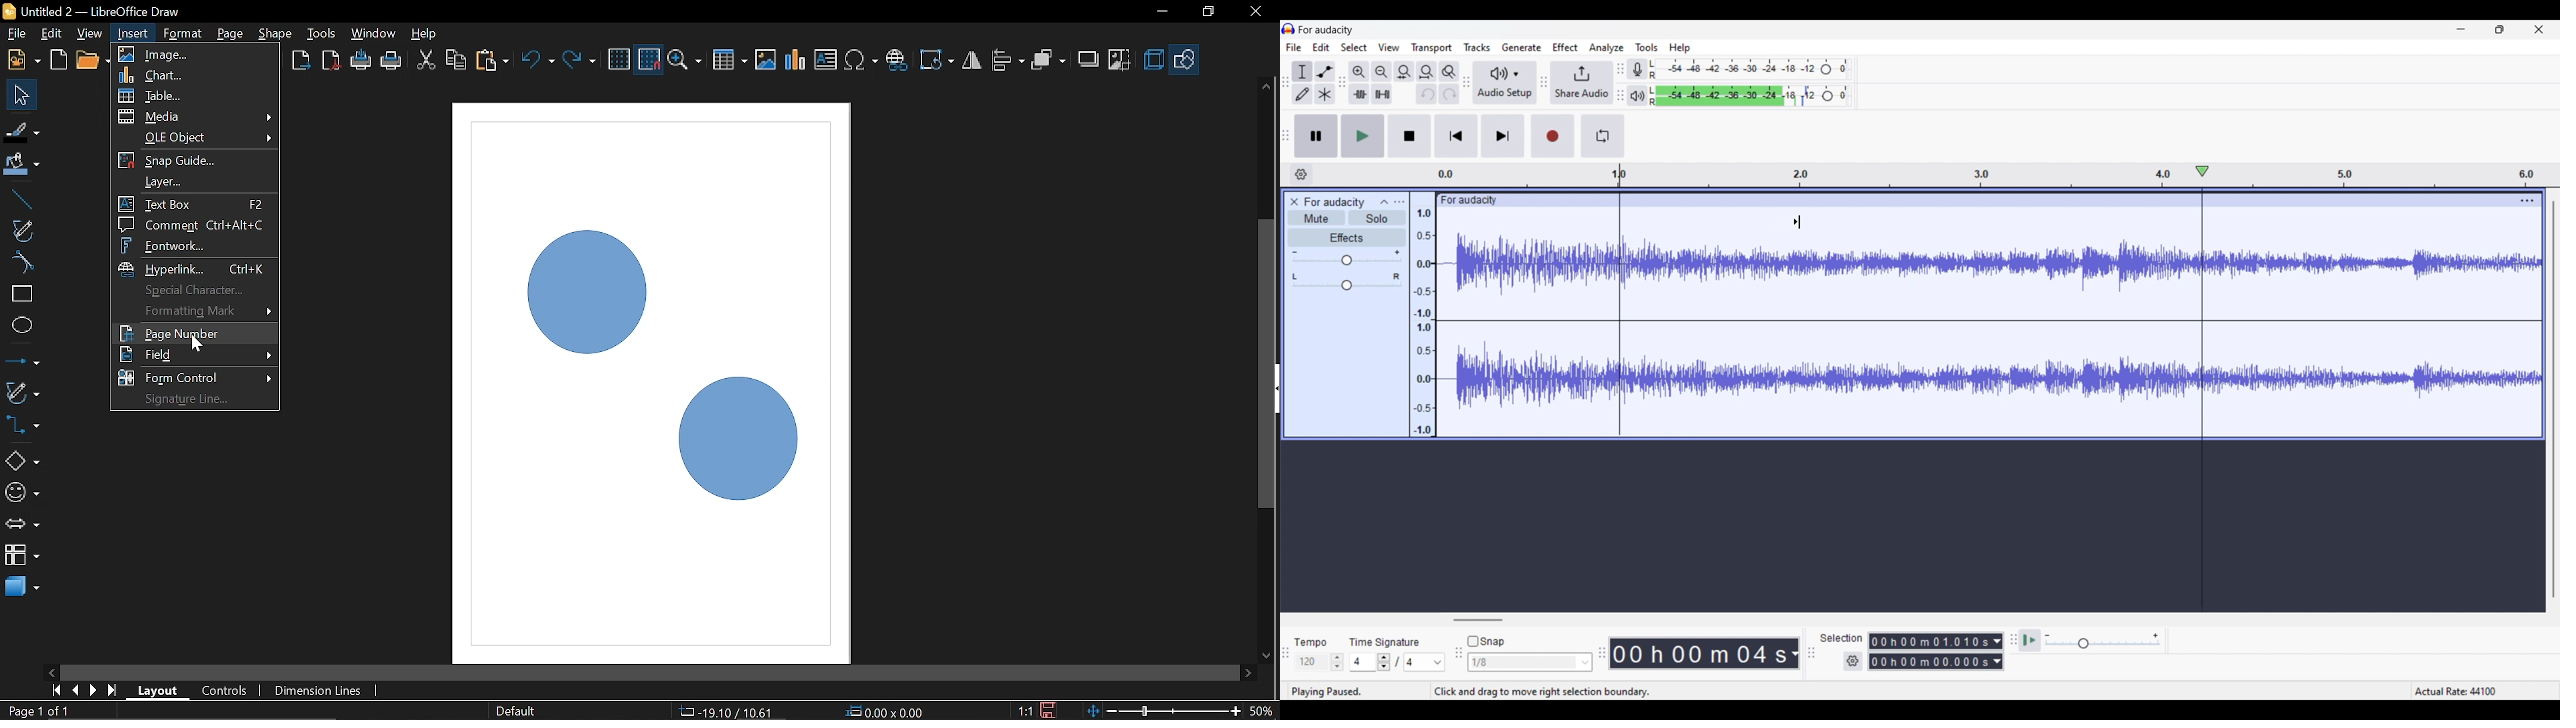 The image size is (2576, 728). Describe the element at coordinates (94, 690) in the screenshot. I see `Next page` at that location.